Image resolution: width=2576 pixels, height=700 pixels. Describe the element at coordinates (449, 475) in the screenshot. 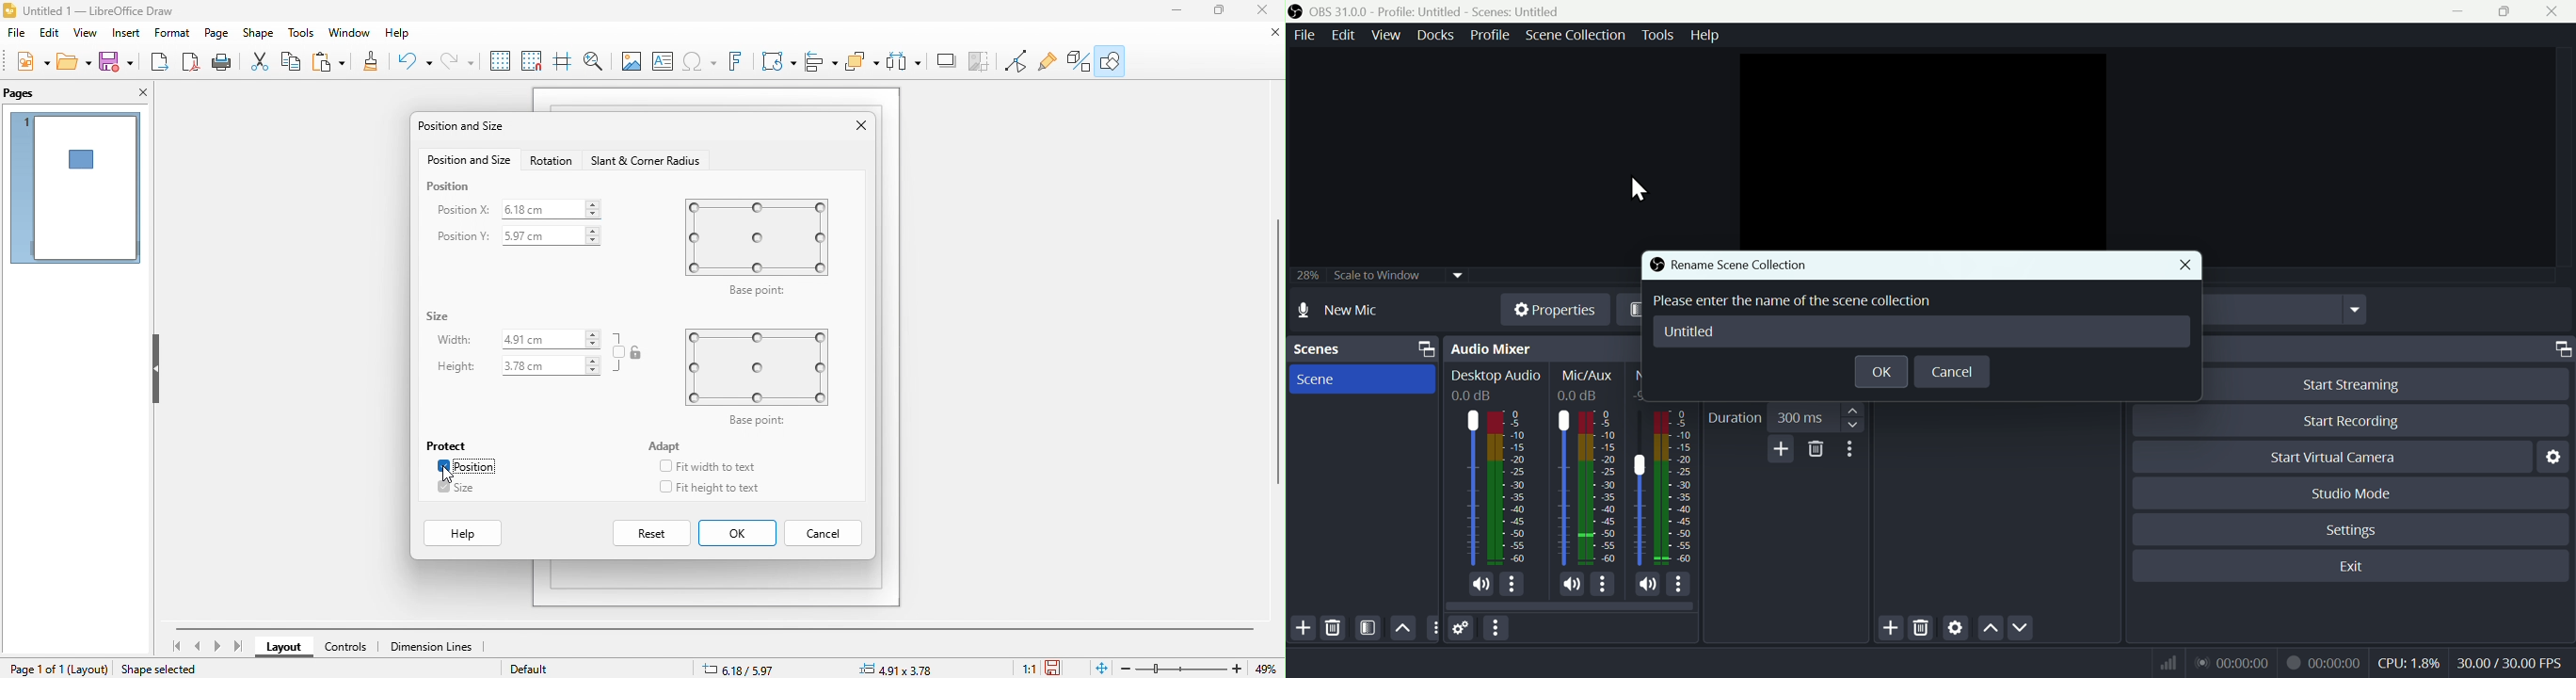

I see `cursor movement` at that location.